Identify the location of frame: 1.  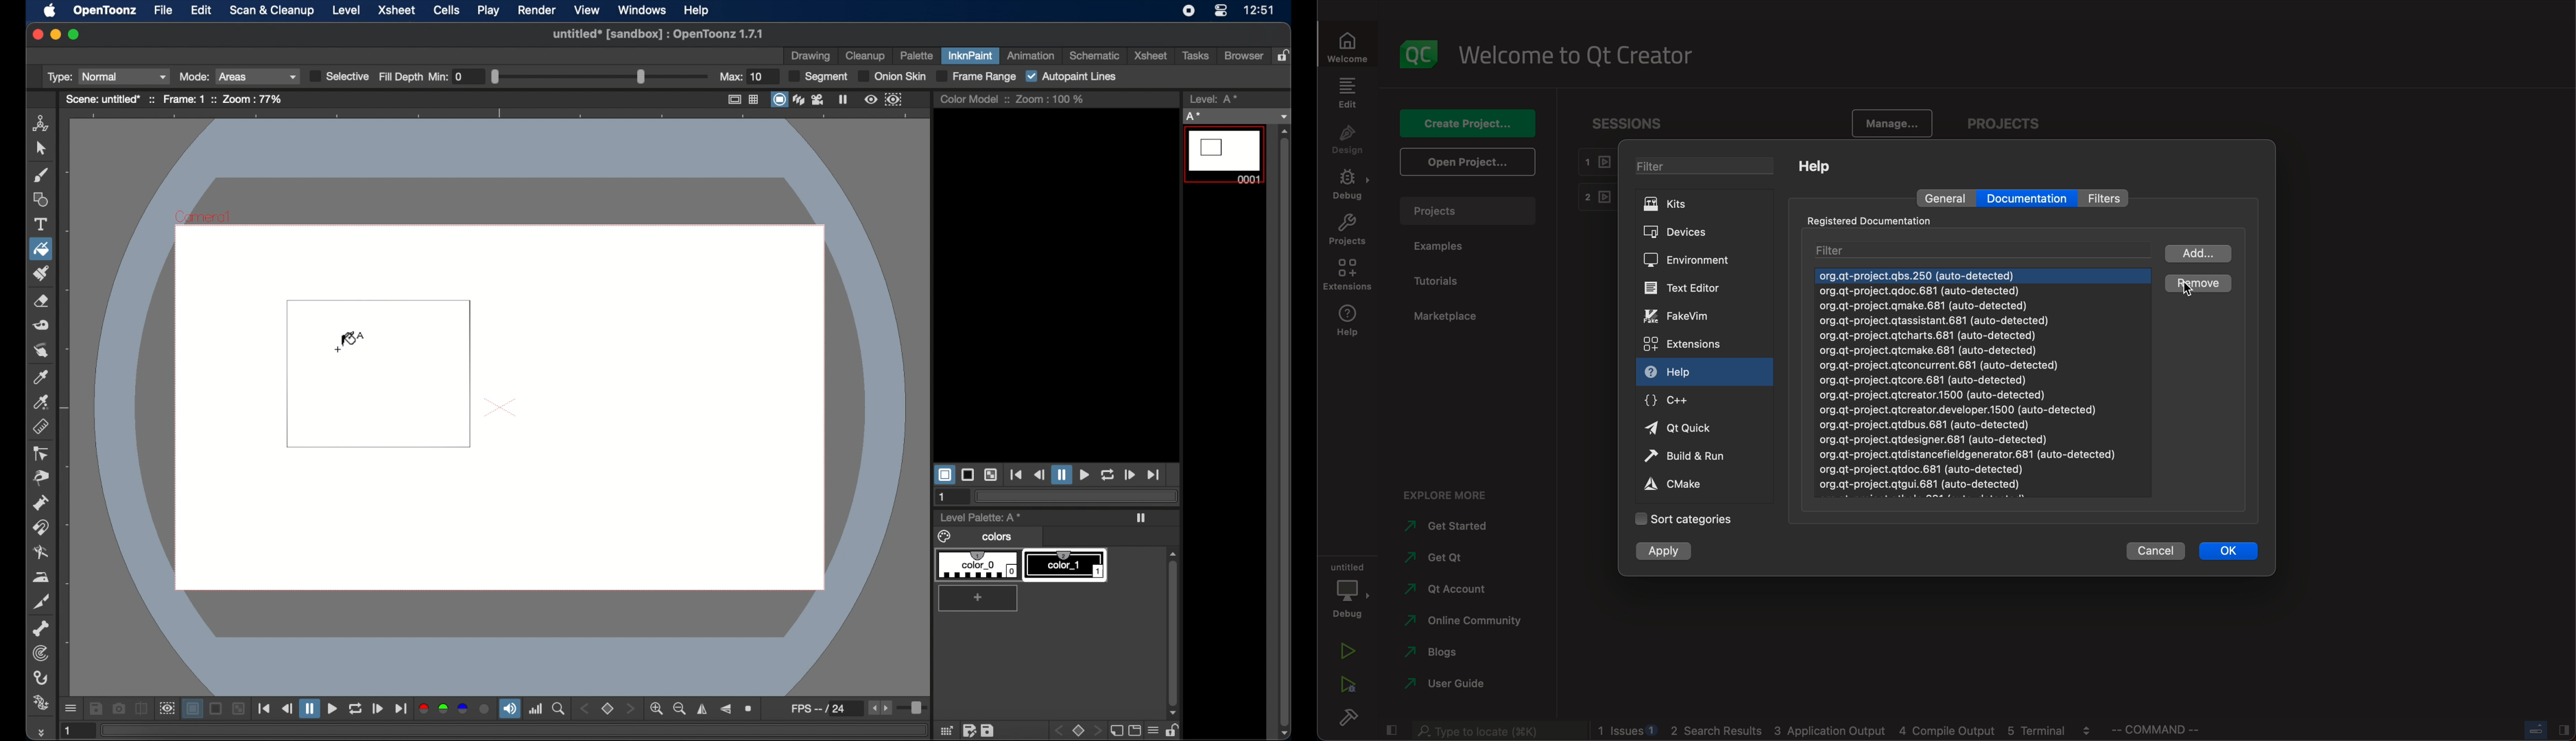
(184, 99).